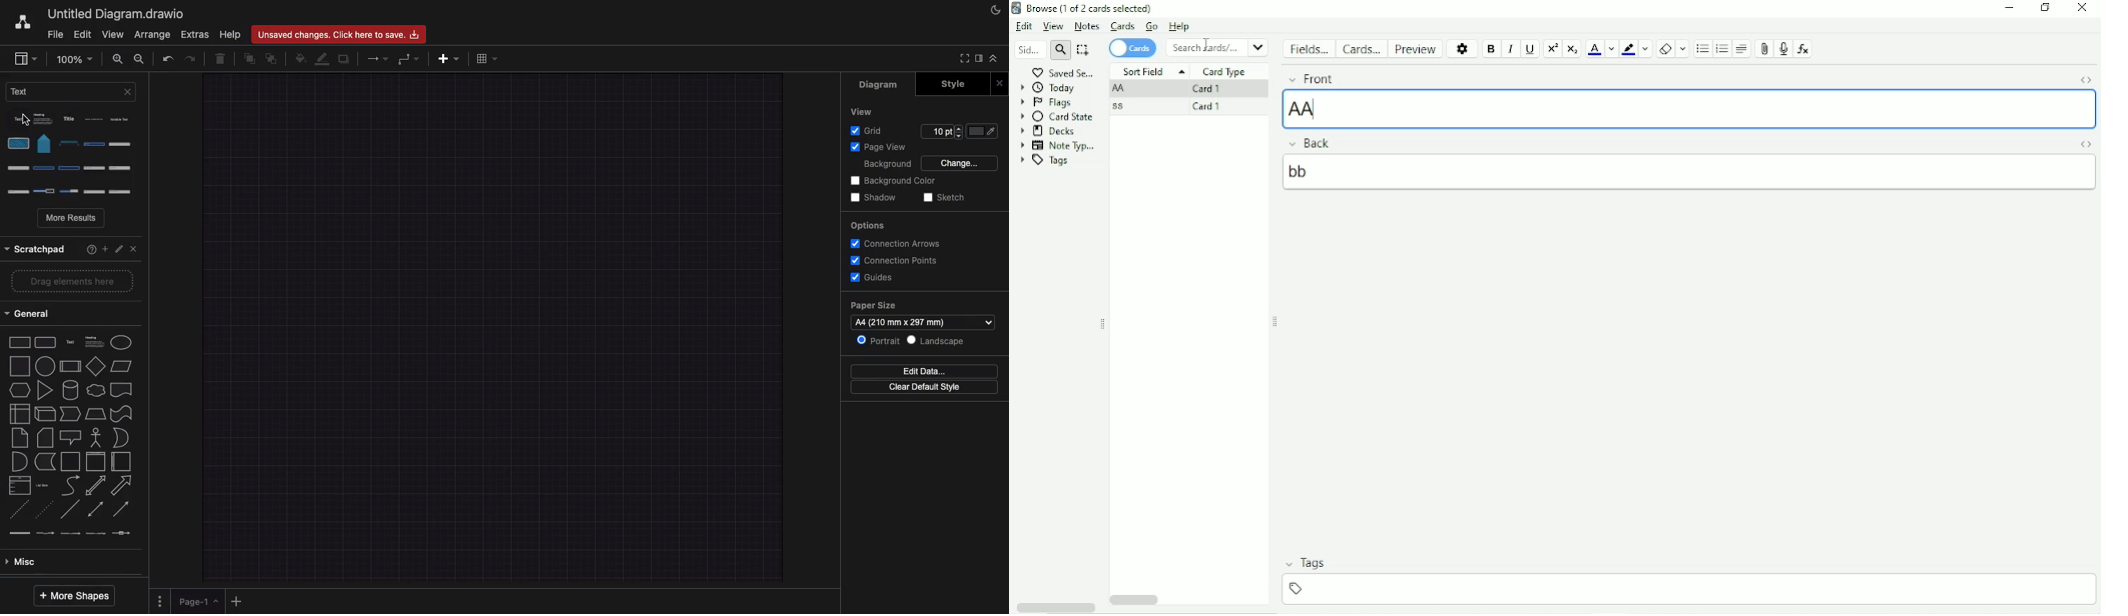 The width and height of the screenshot is (2128, 616). Describe the element at coordinates (1055, 606) in the screenshot. I see `Horizontal scrollbar` at that location.